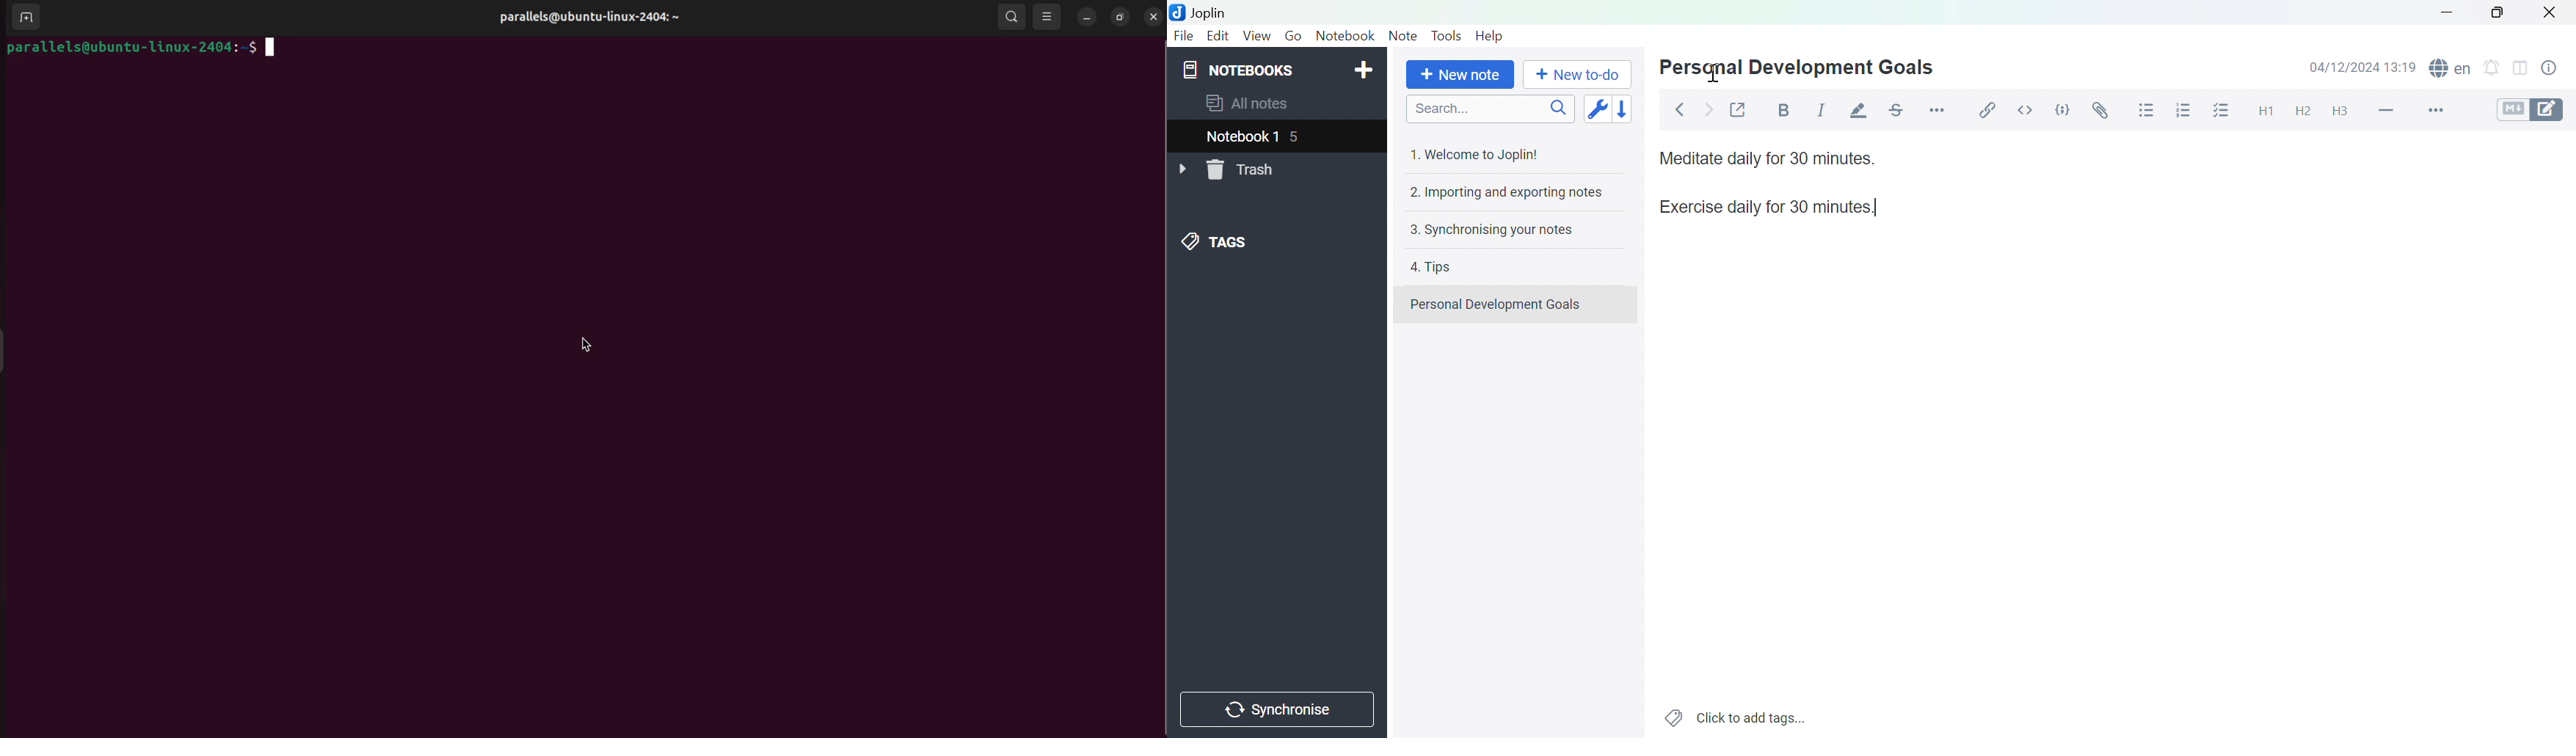 The width and height of the screenshot is (2576, 756). What do you see at coordinates (1714, 74) in the screenshot?
I see `Cursor` at bounding box center [1714, 74].